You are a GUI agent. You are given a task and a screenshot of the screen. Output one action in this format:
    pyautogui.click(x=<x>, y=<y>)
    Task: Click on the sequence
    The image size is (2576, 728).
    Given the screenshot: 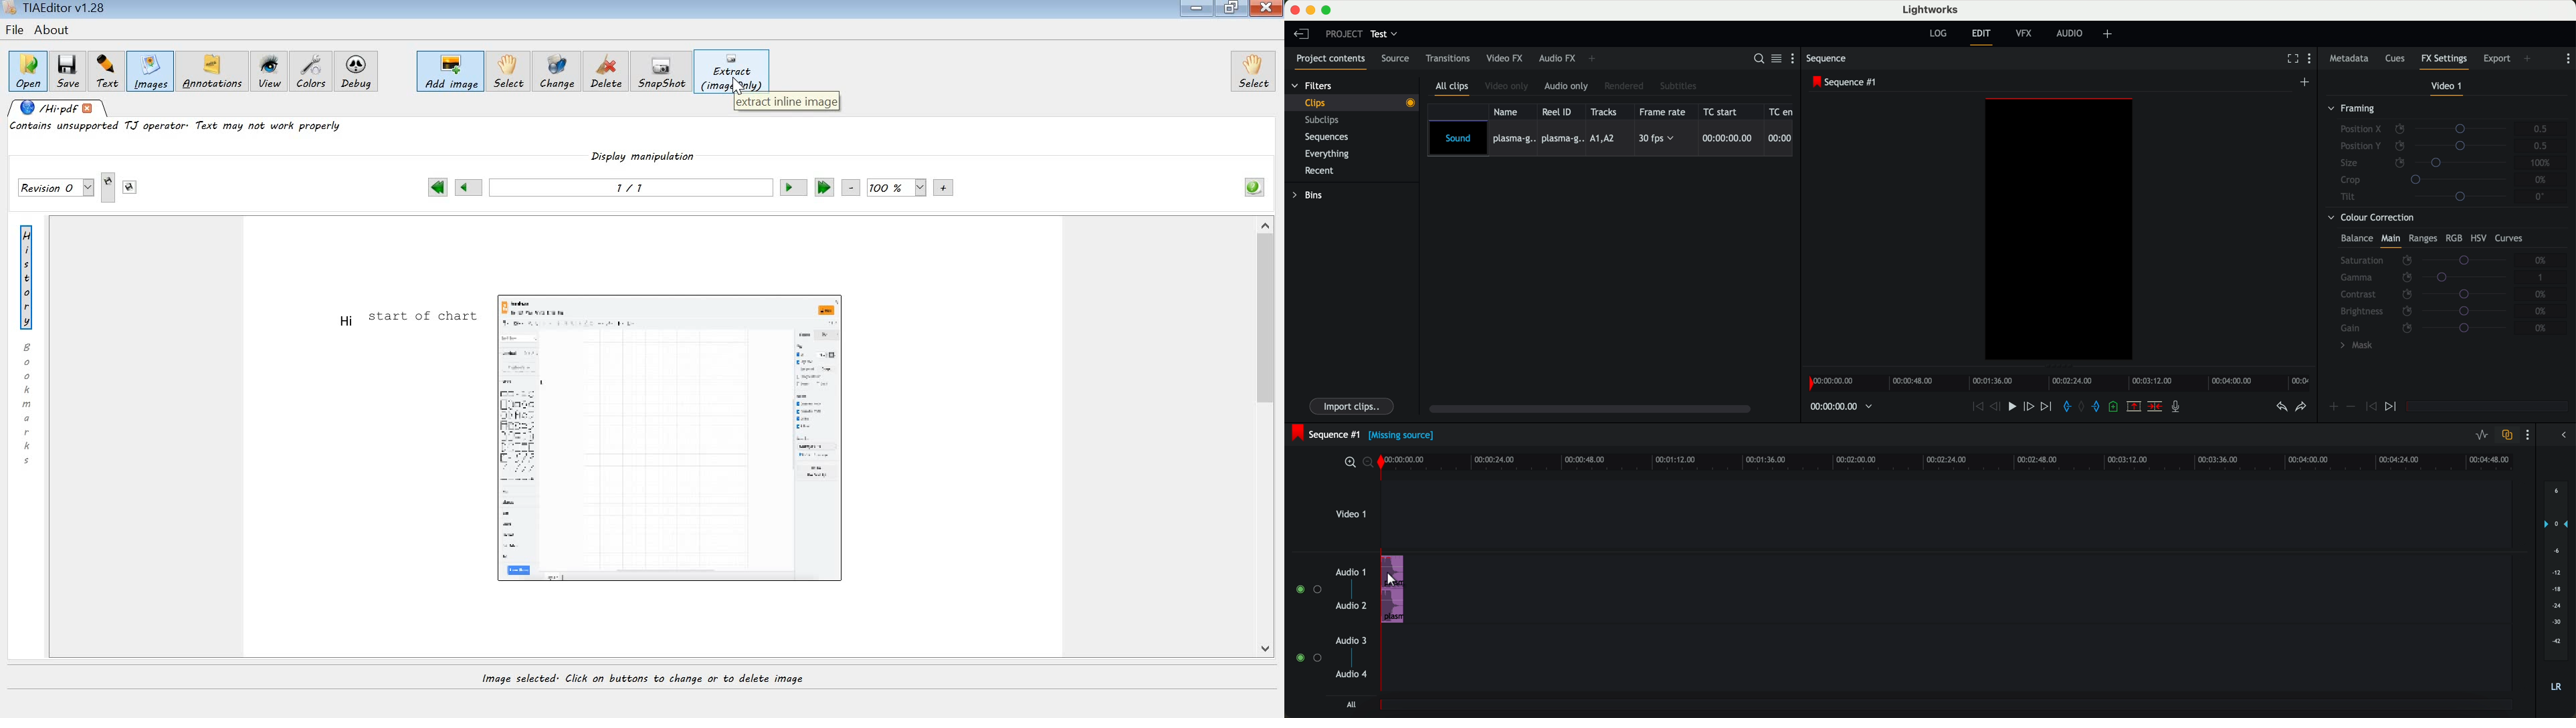 What is the action you would take?
    pyautogui.click(x=1829, y=60)
    